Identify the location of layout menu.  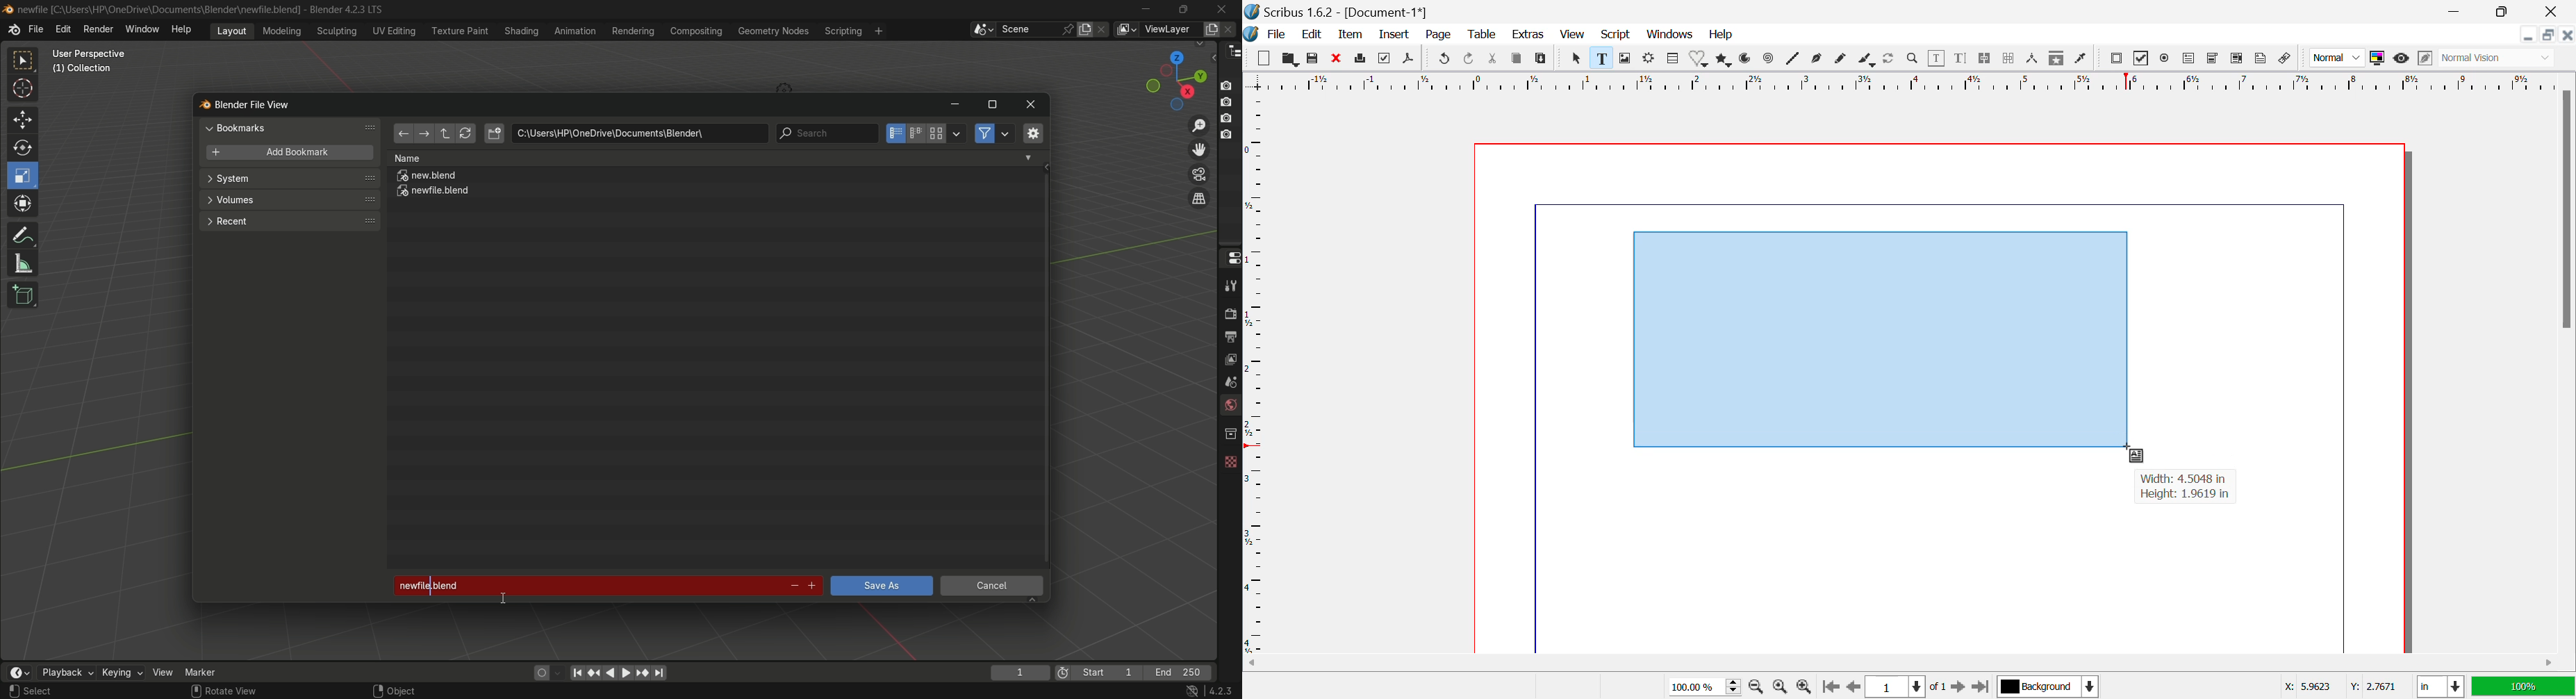
(232, 30).